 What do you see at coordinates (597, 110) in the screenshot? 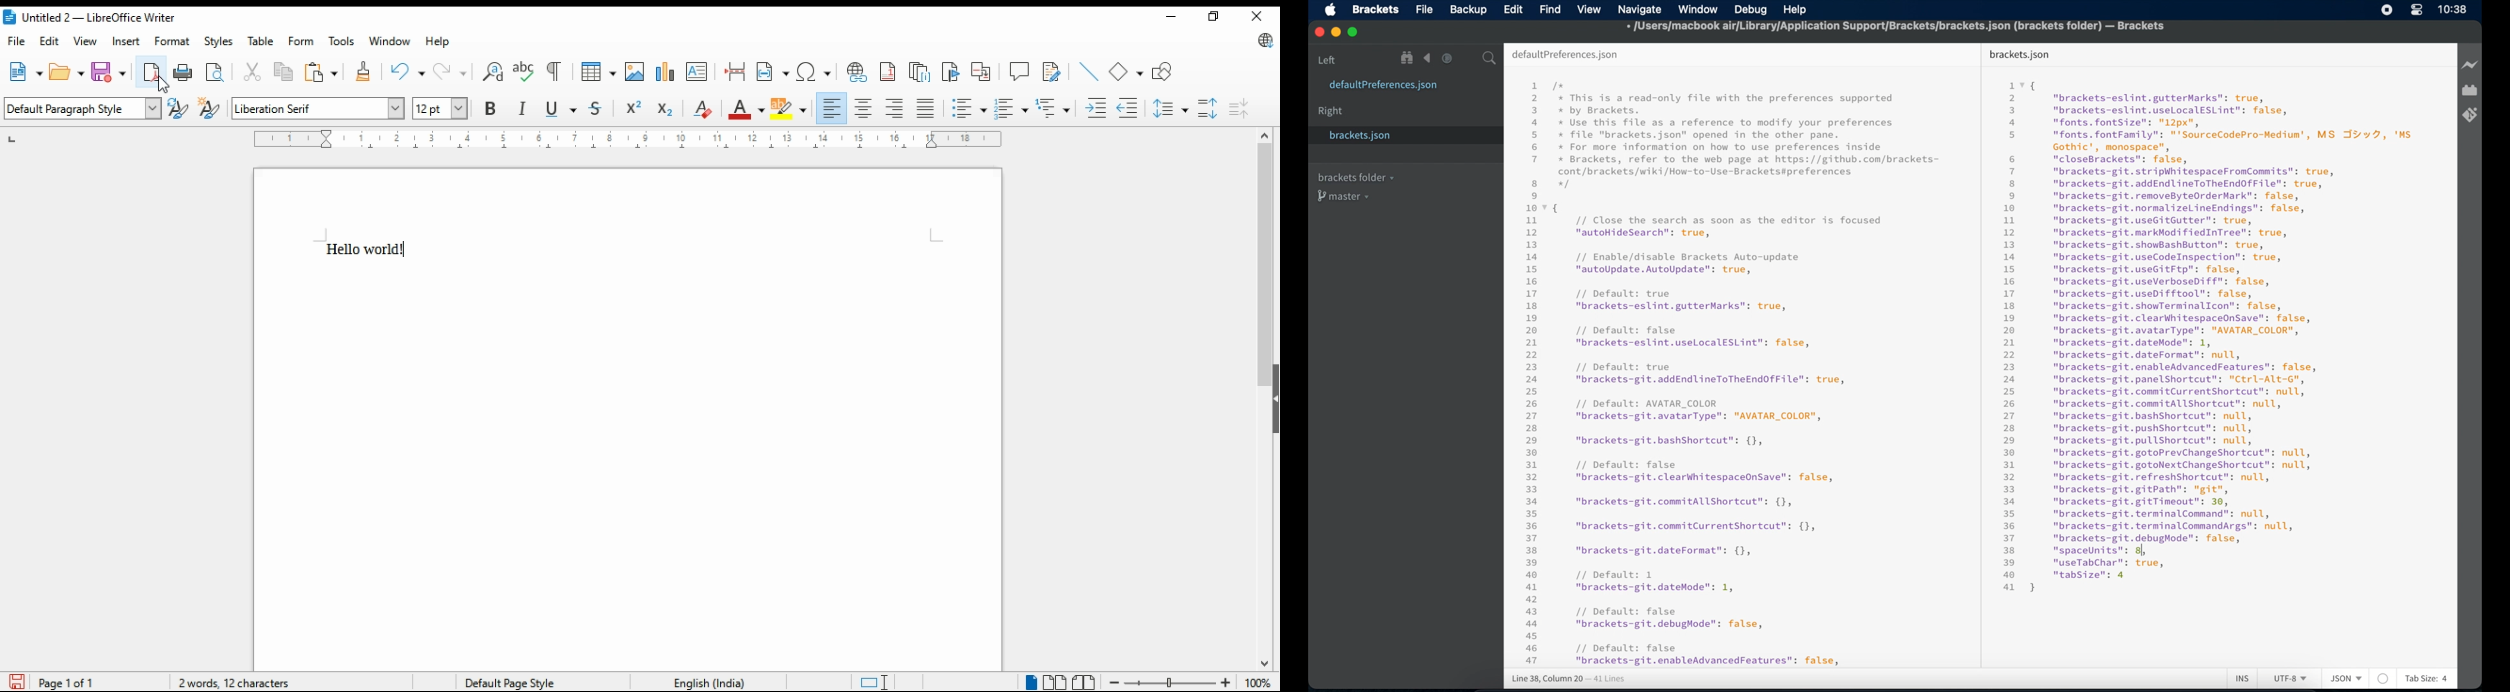
I see `strikethrough` at bounding box center [597, 110].